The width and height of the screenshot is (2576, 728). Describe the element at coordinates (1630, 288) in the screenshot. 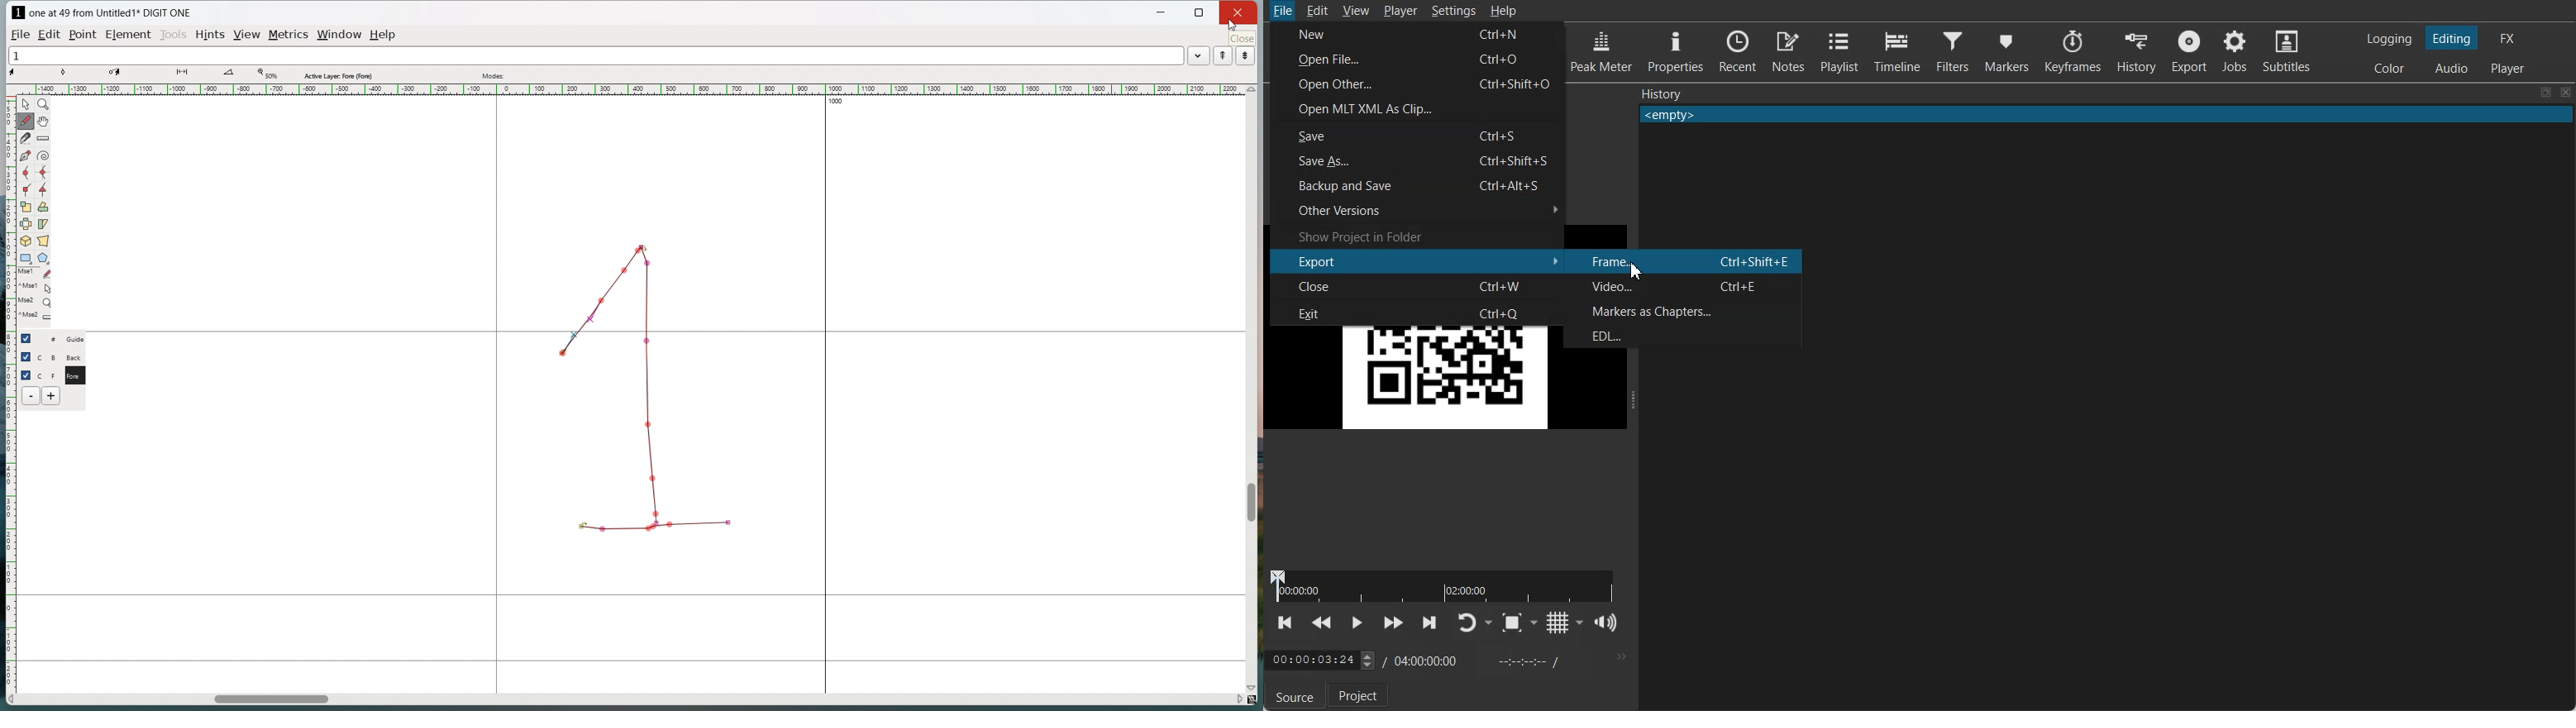

I see `Video` at that location.